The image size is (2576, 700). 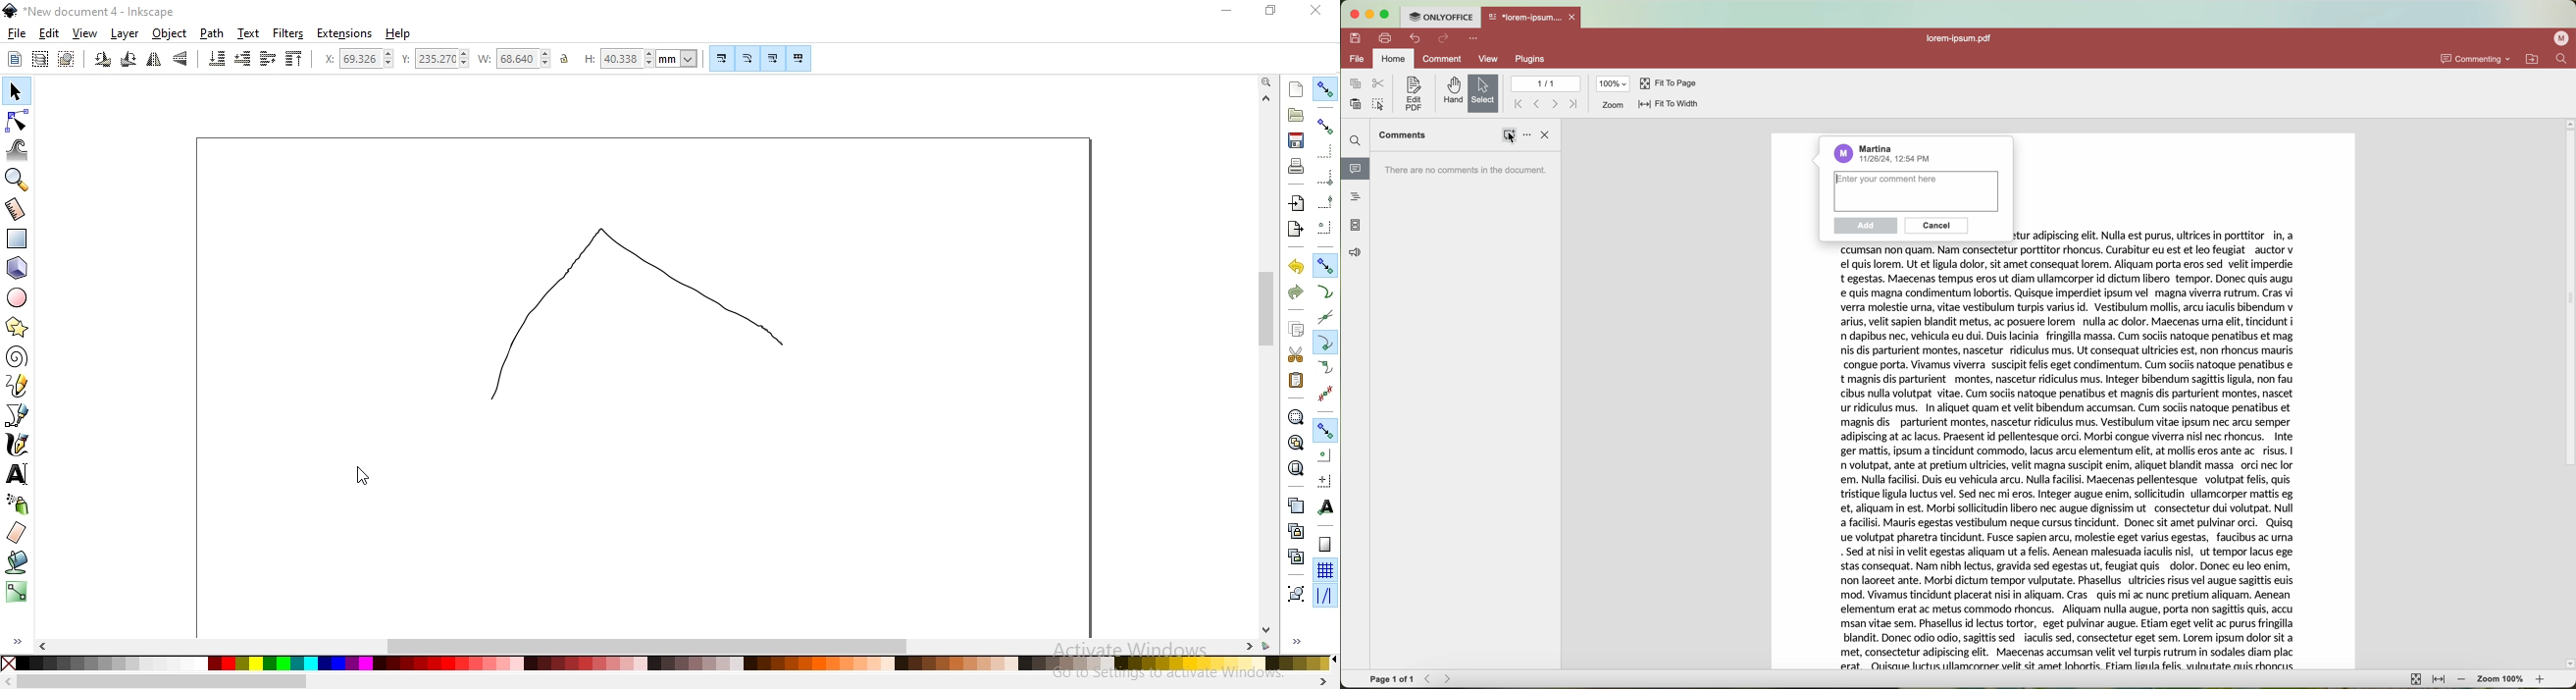 I want to click on 1/1, so click(x=1545, y=83).